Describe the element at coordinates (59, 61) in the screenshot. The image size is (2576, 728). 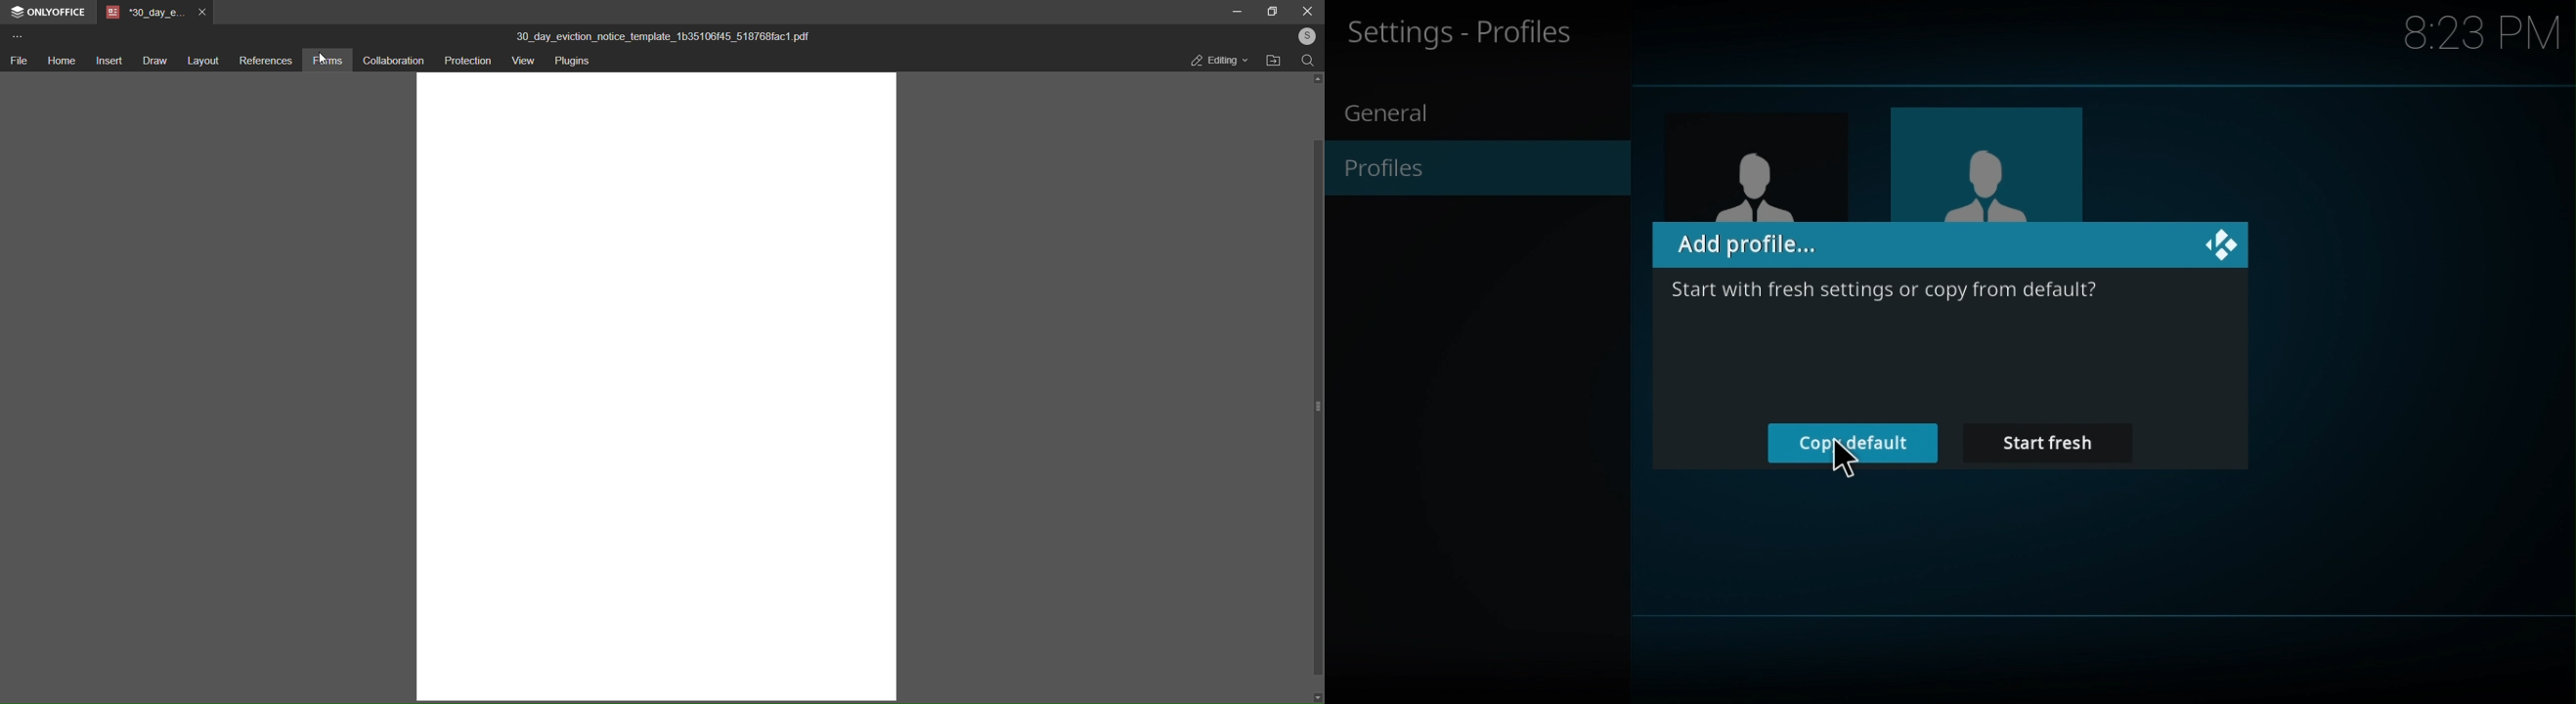
I see `home` at that location.